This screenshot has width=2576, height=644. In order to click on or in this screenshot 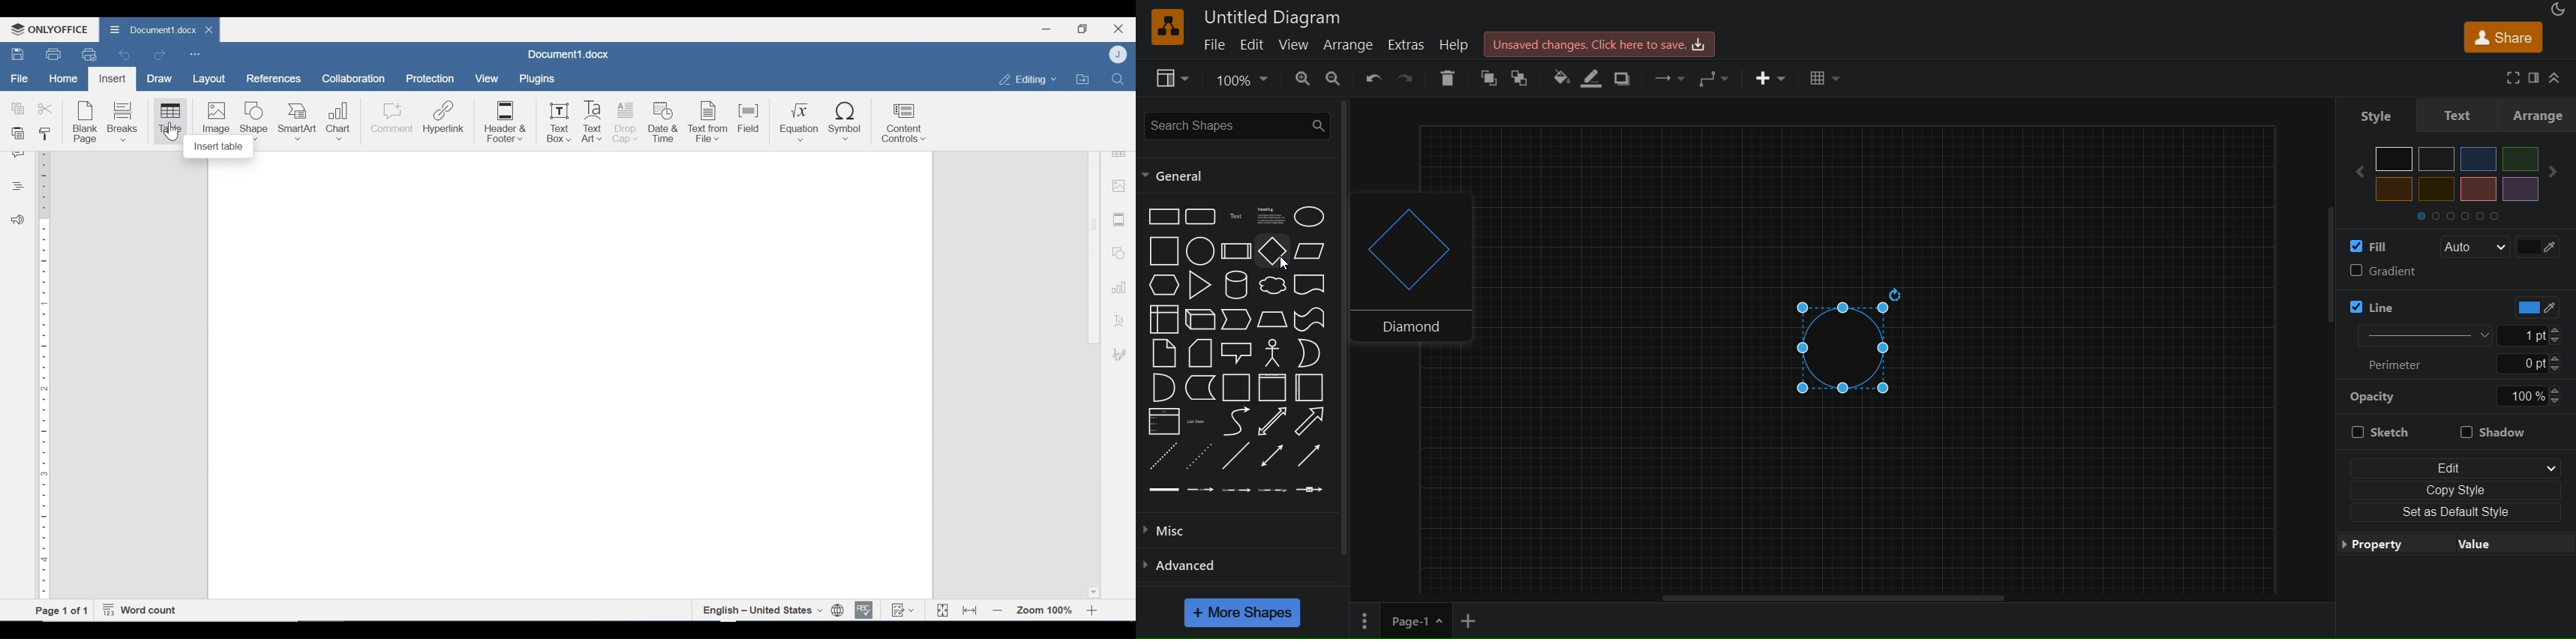, I will do `click(1310, 352)`.